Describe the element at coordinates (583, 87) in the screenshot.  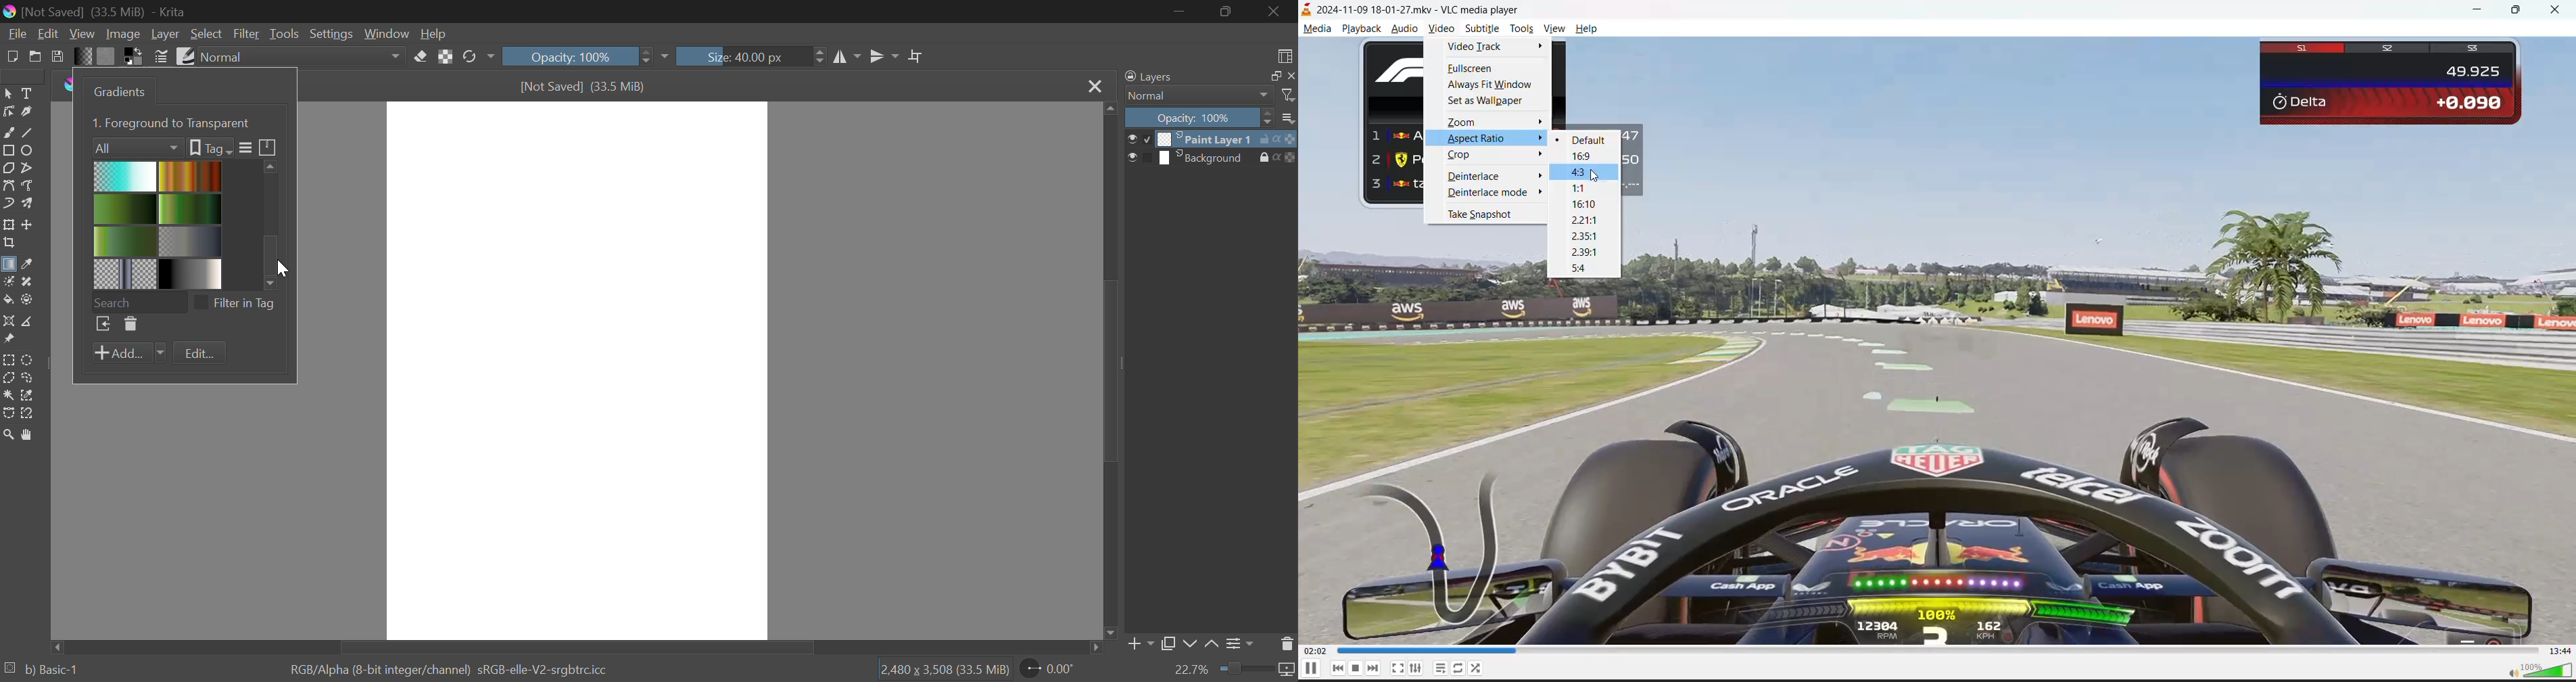
I see `[Not Saved] (33.5 MiB)` at that location.